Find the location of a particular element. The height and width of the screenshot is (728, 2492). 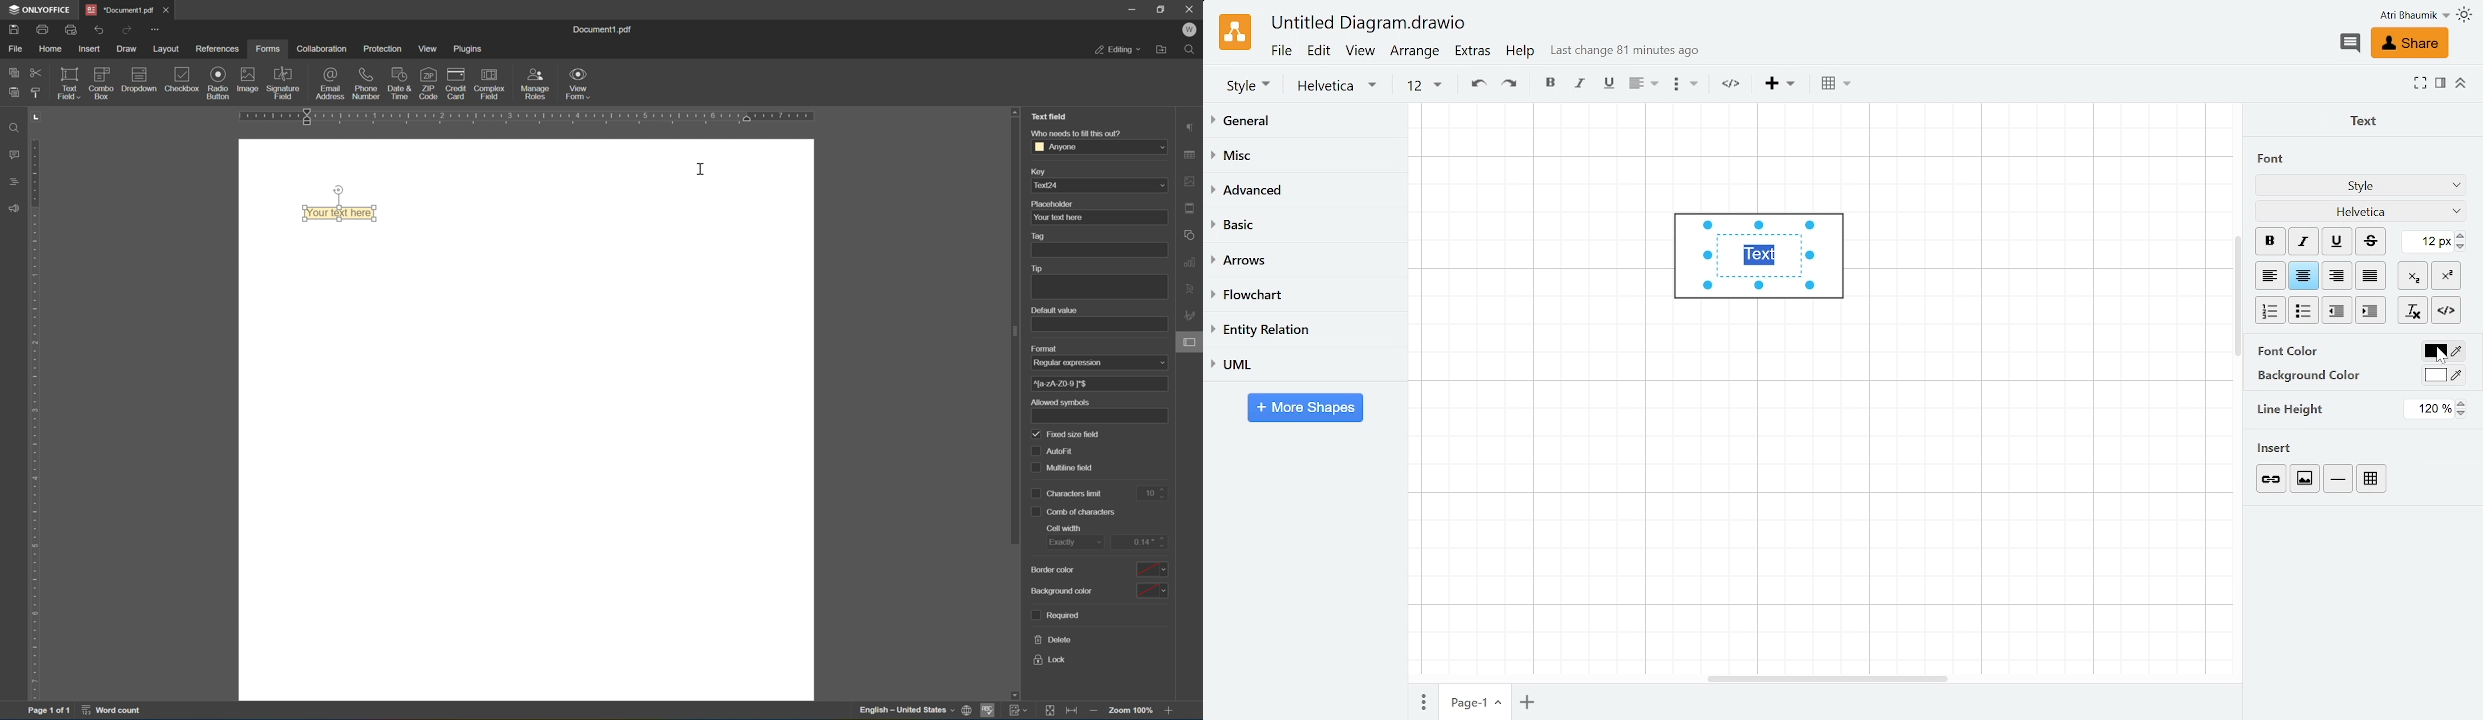

add tip is located at coordinates (1099, 288).